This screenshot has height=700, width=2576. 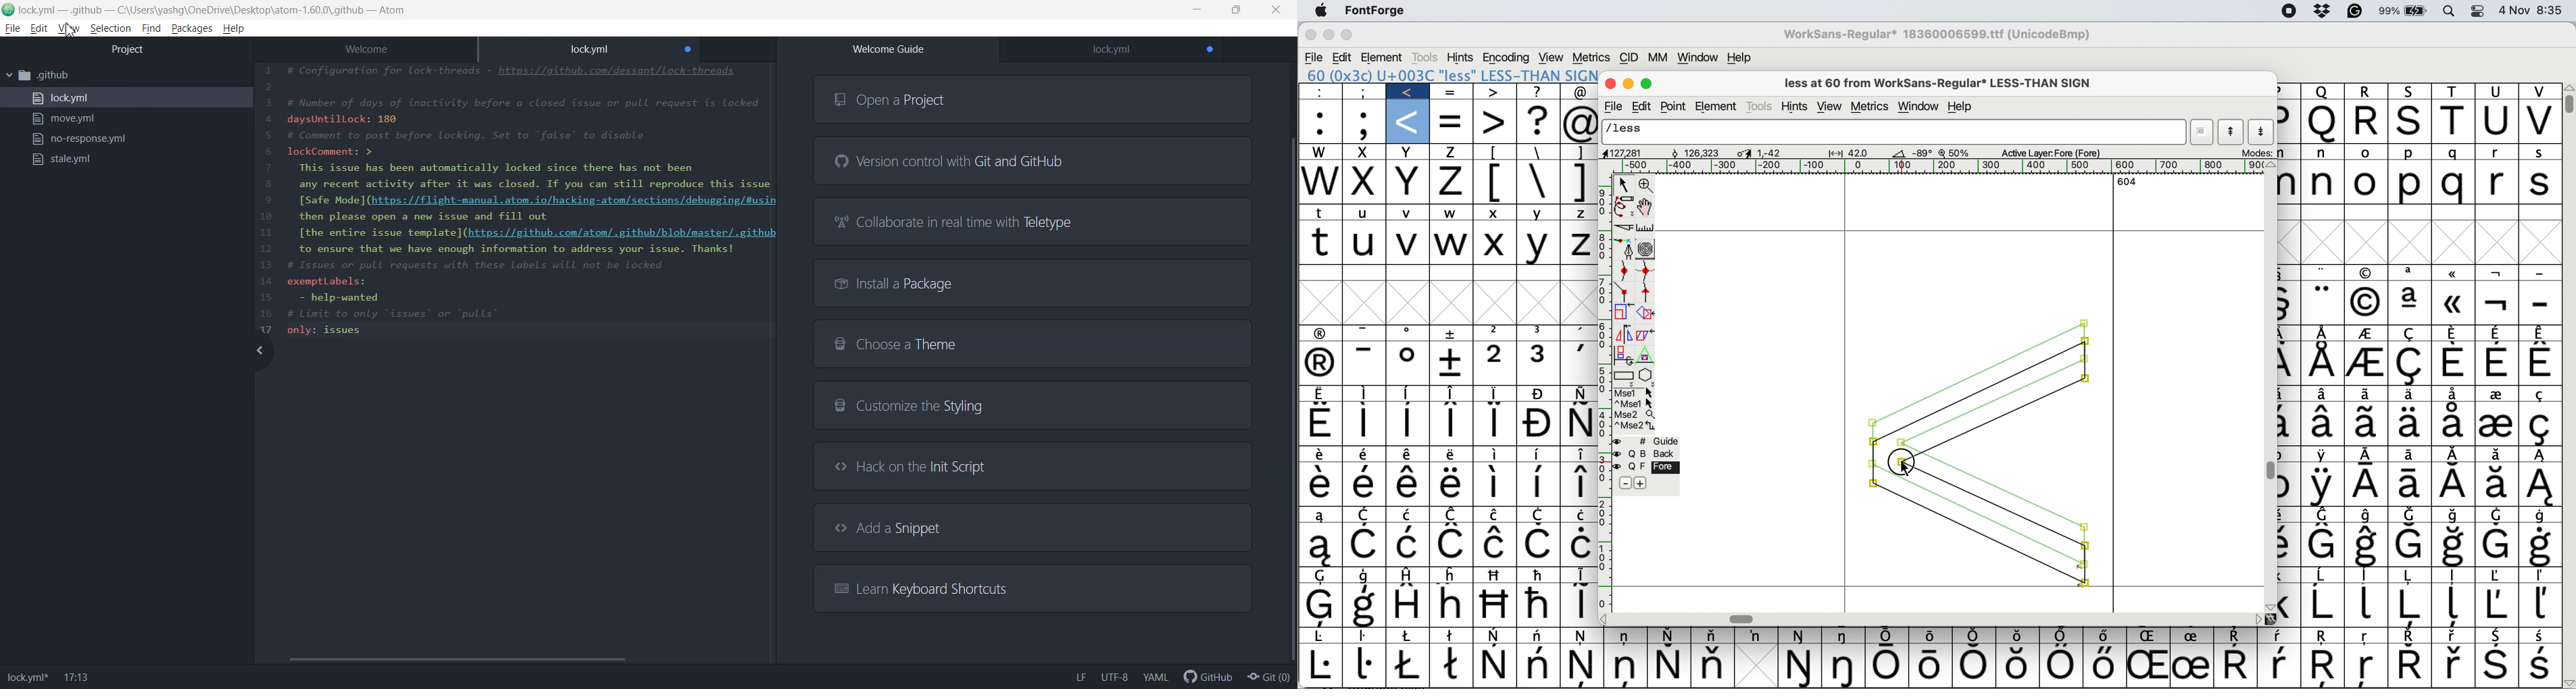 I want to click on Symbol, so click(x=2542, y=394).